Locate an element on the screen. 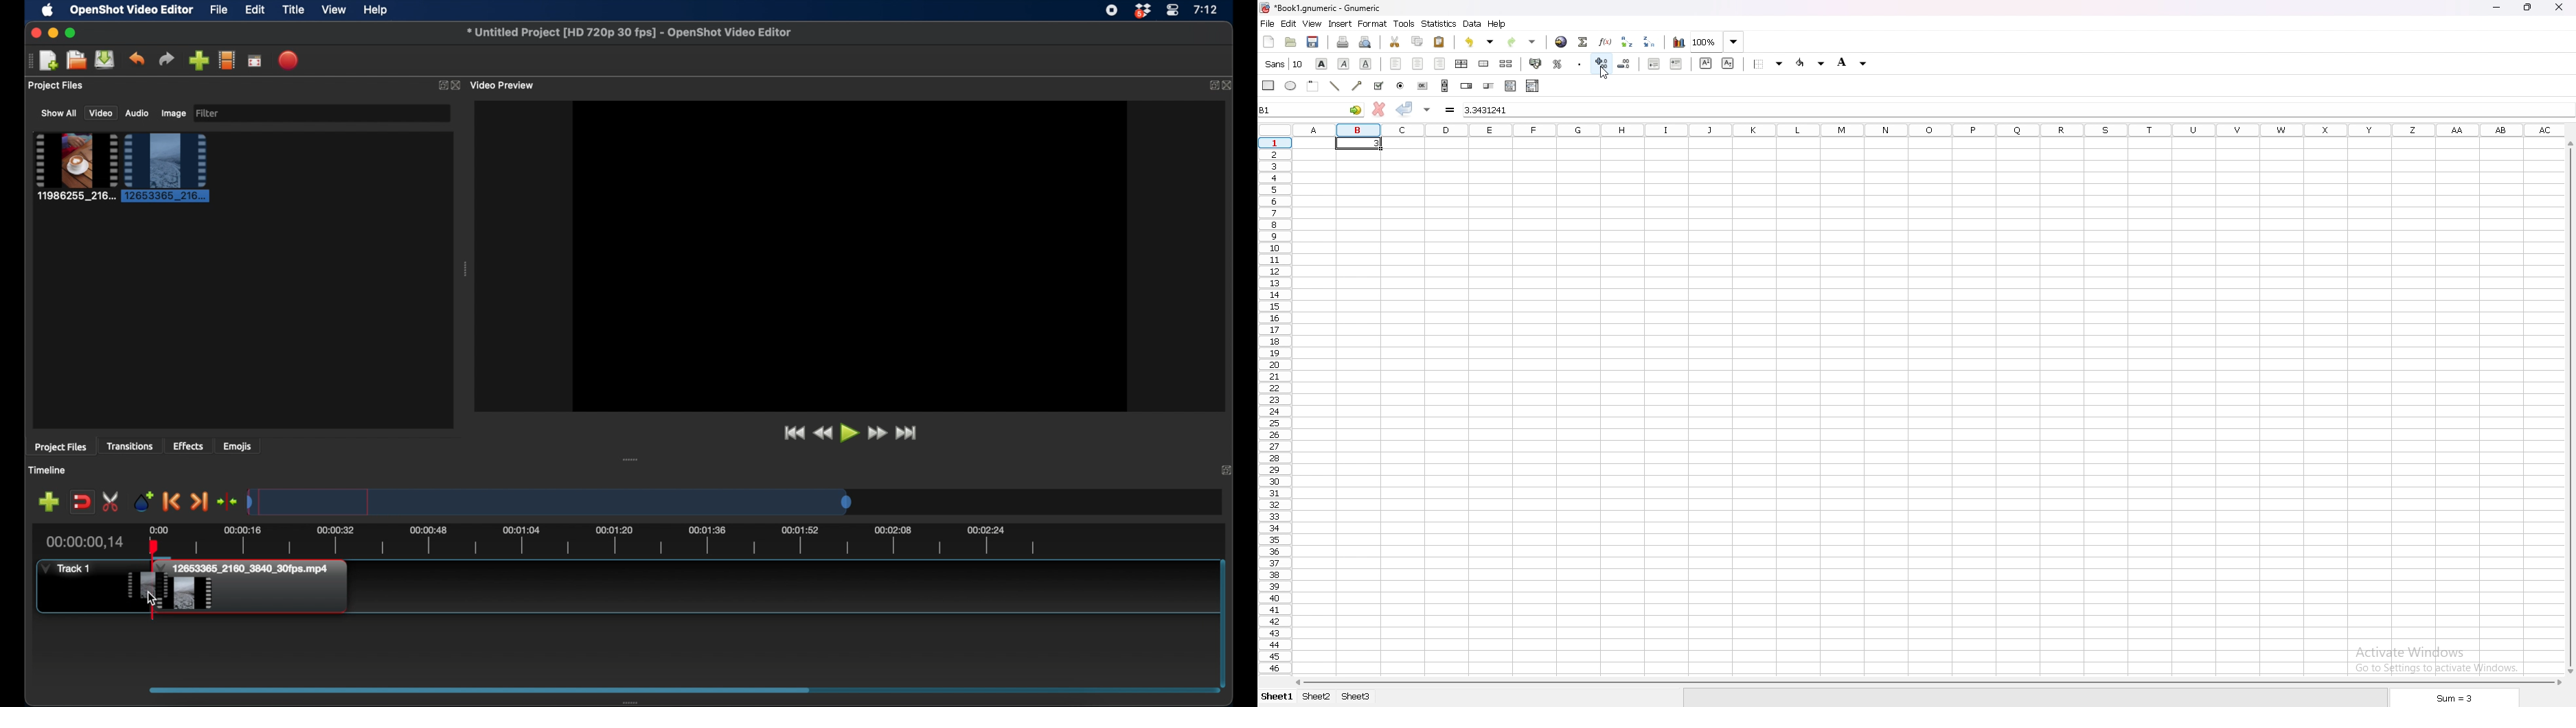  file is located at coordinates (1267, 24).